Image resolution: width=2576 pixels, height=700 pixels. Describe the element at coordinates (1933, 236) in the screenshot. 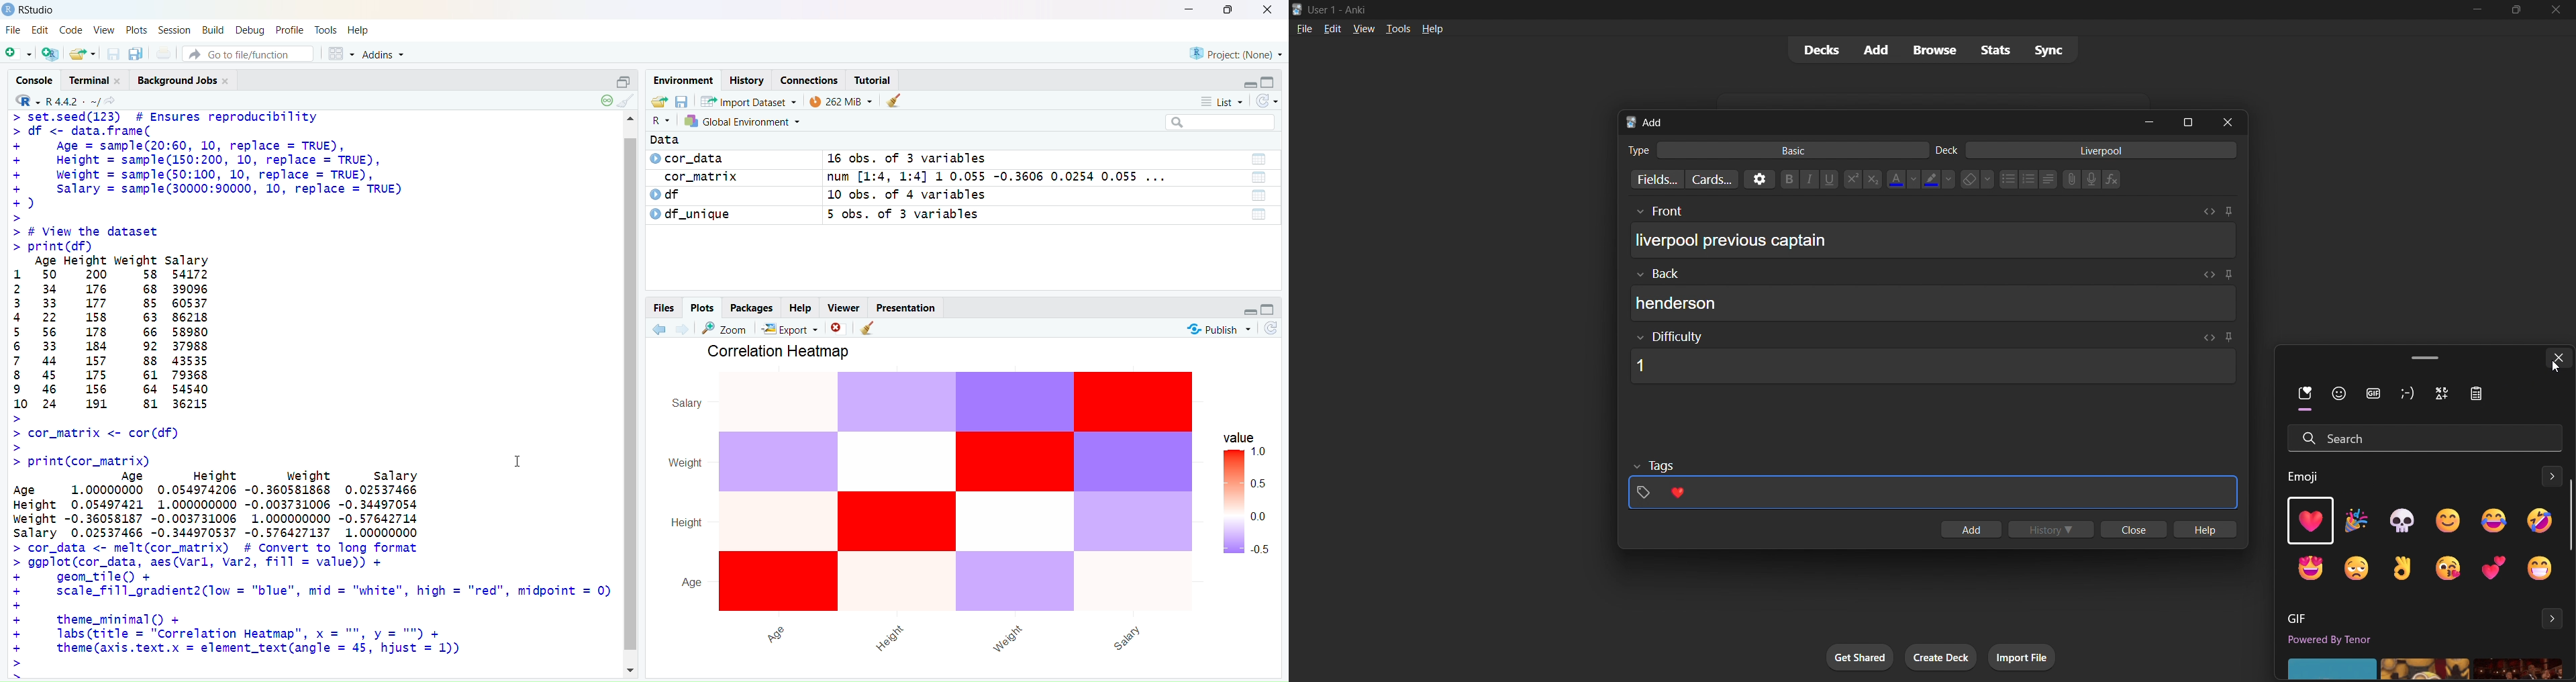

I see `card front input box` at that location.